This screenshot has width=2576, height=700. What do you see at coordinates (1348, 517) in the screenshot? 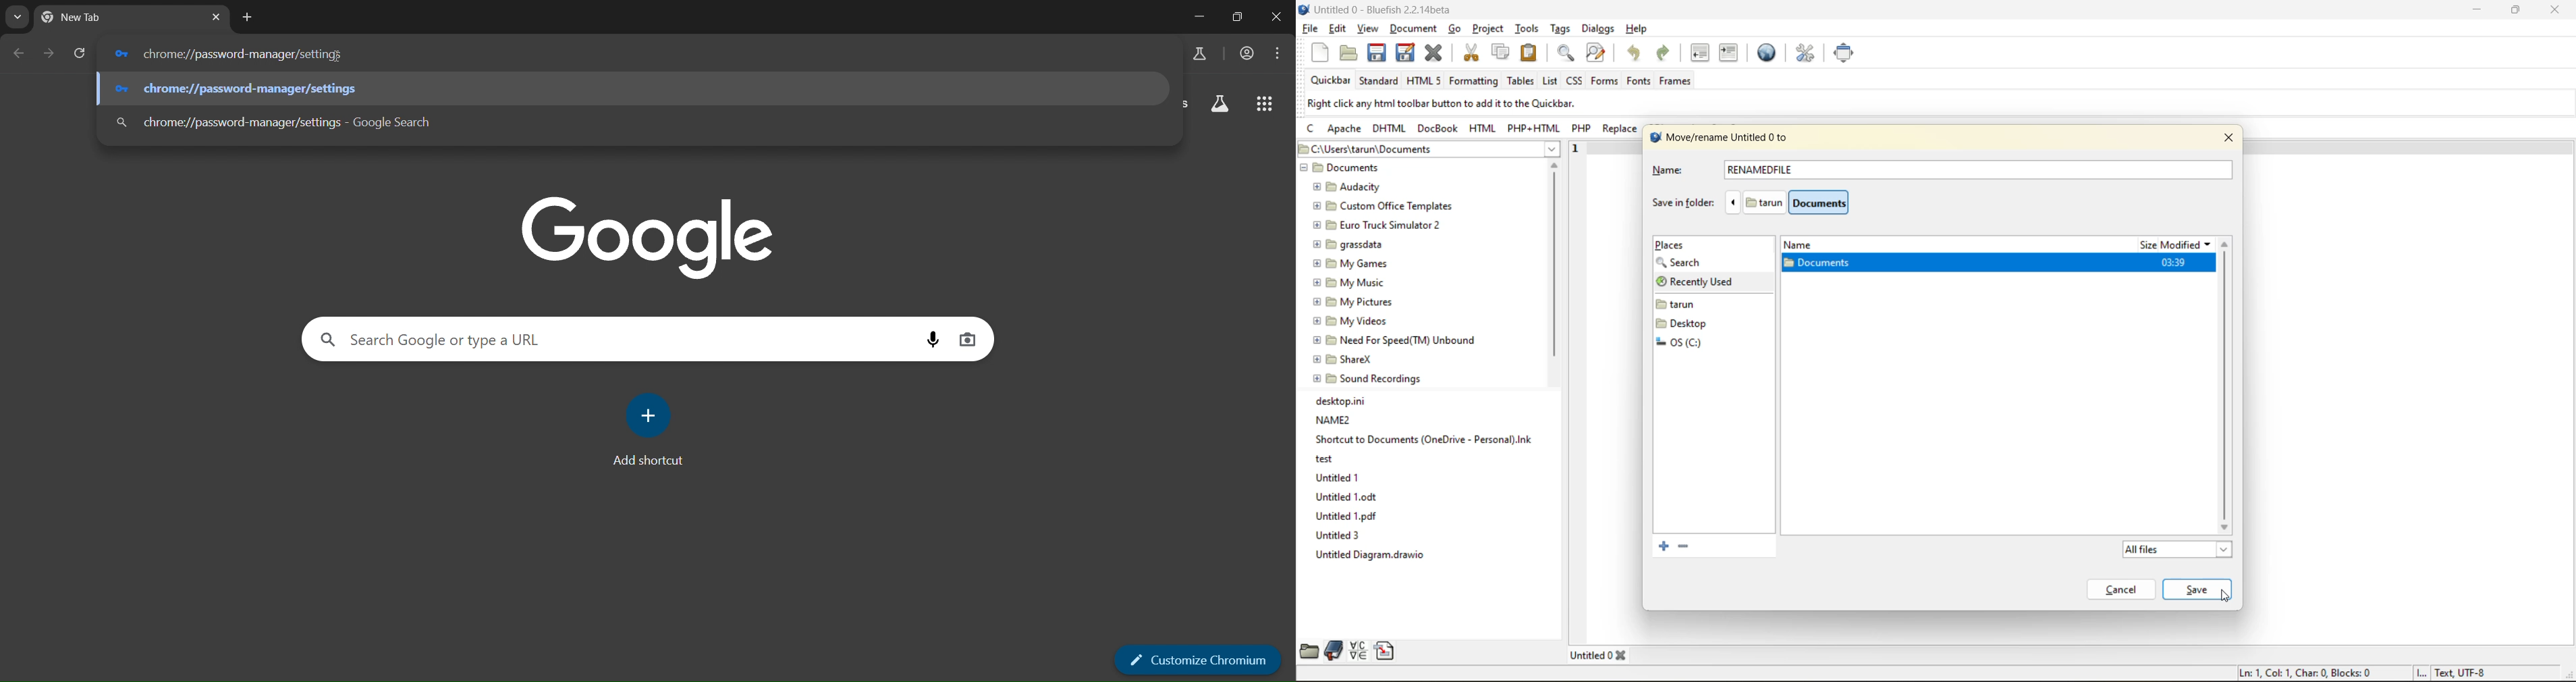
I see `Untitled 1.pdf` at bounding box center [1348, 517].